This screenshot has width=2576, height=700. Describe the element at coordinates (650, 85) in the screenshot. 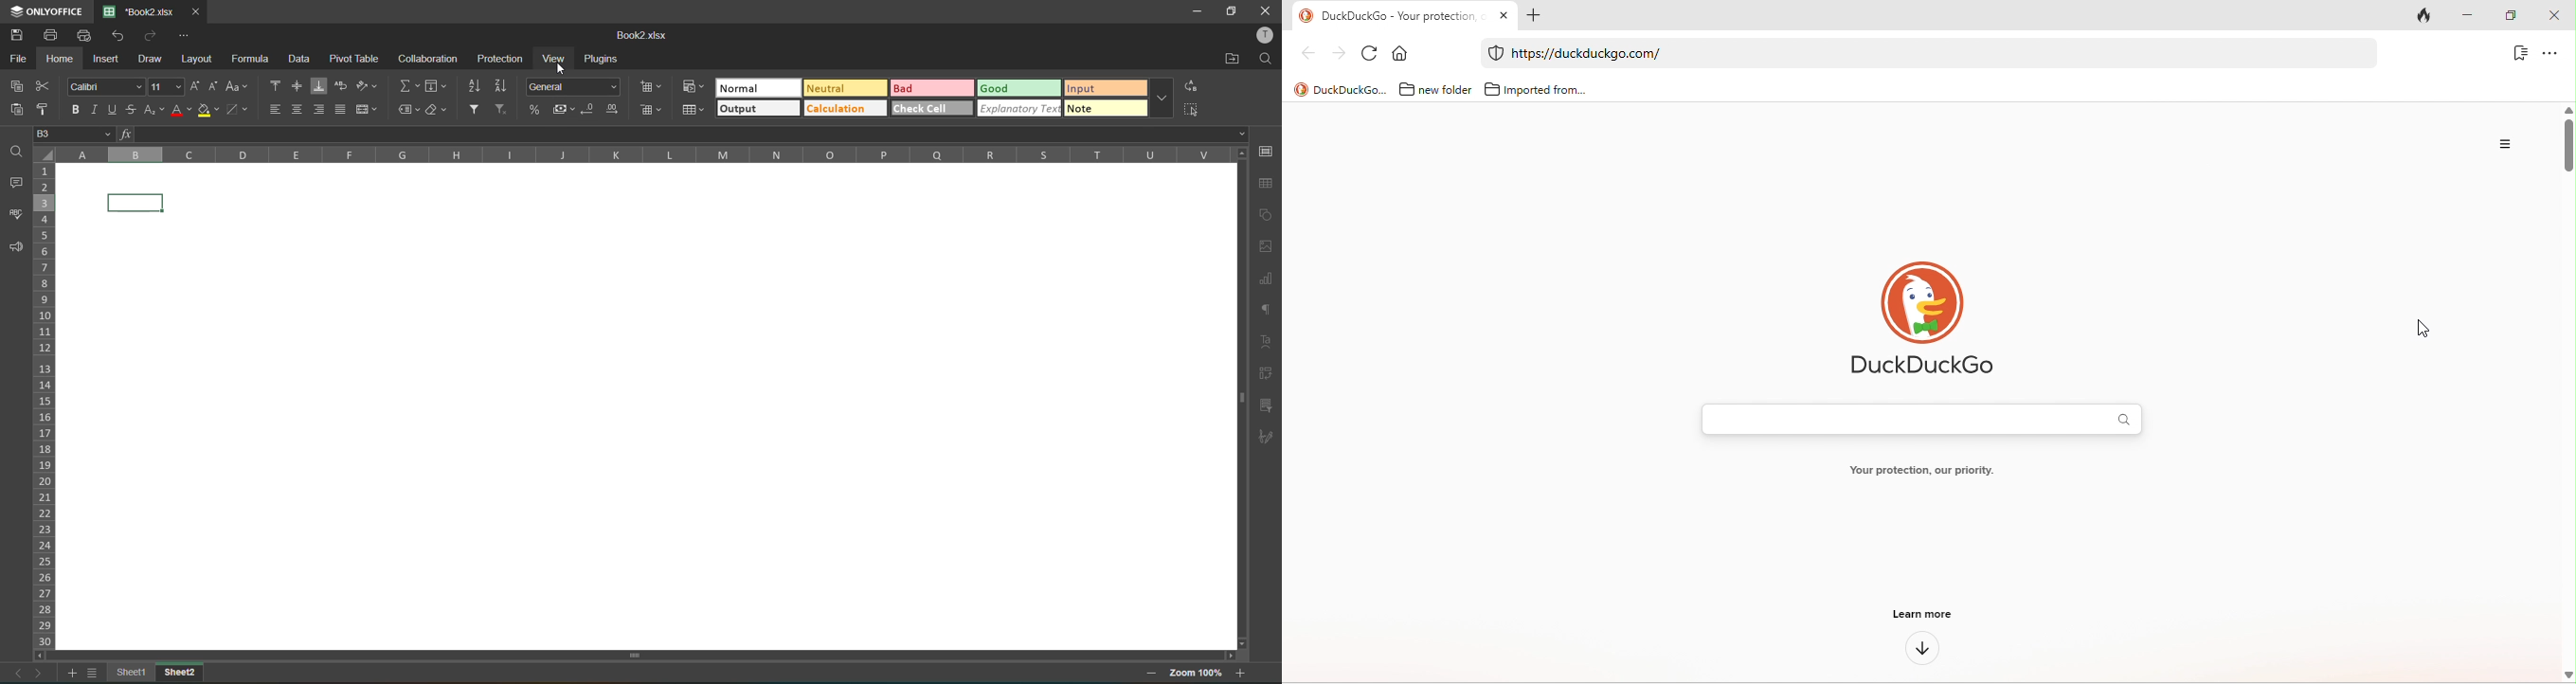

I see `insert cells` at that location.